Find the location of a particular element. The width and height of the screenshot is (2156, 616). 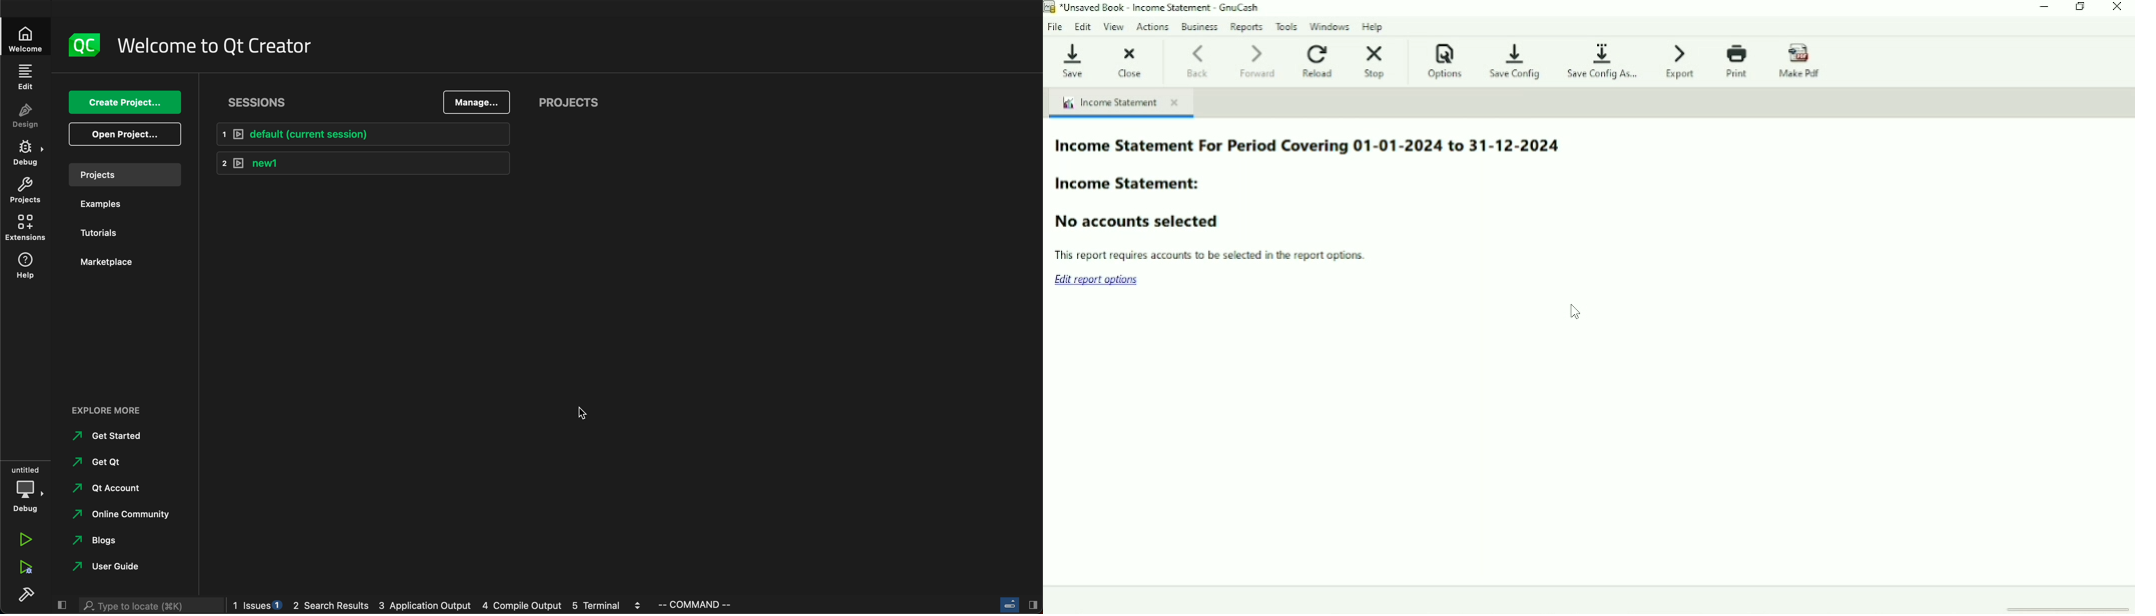

Tools is located at coordinates (1288, 25).